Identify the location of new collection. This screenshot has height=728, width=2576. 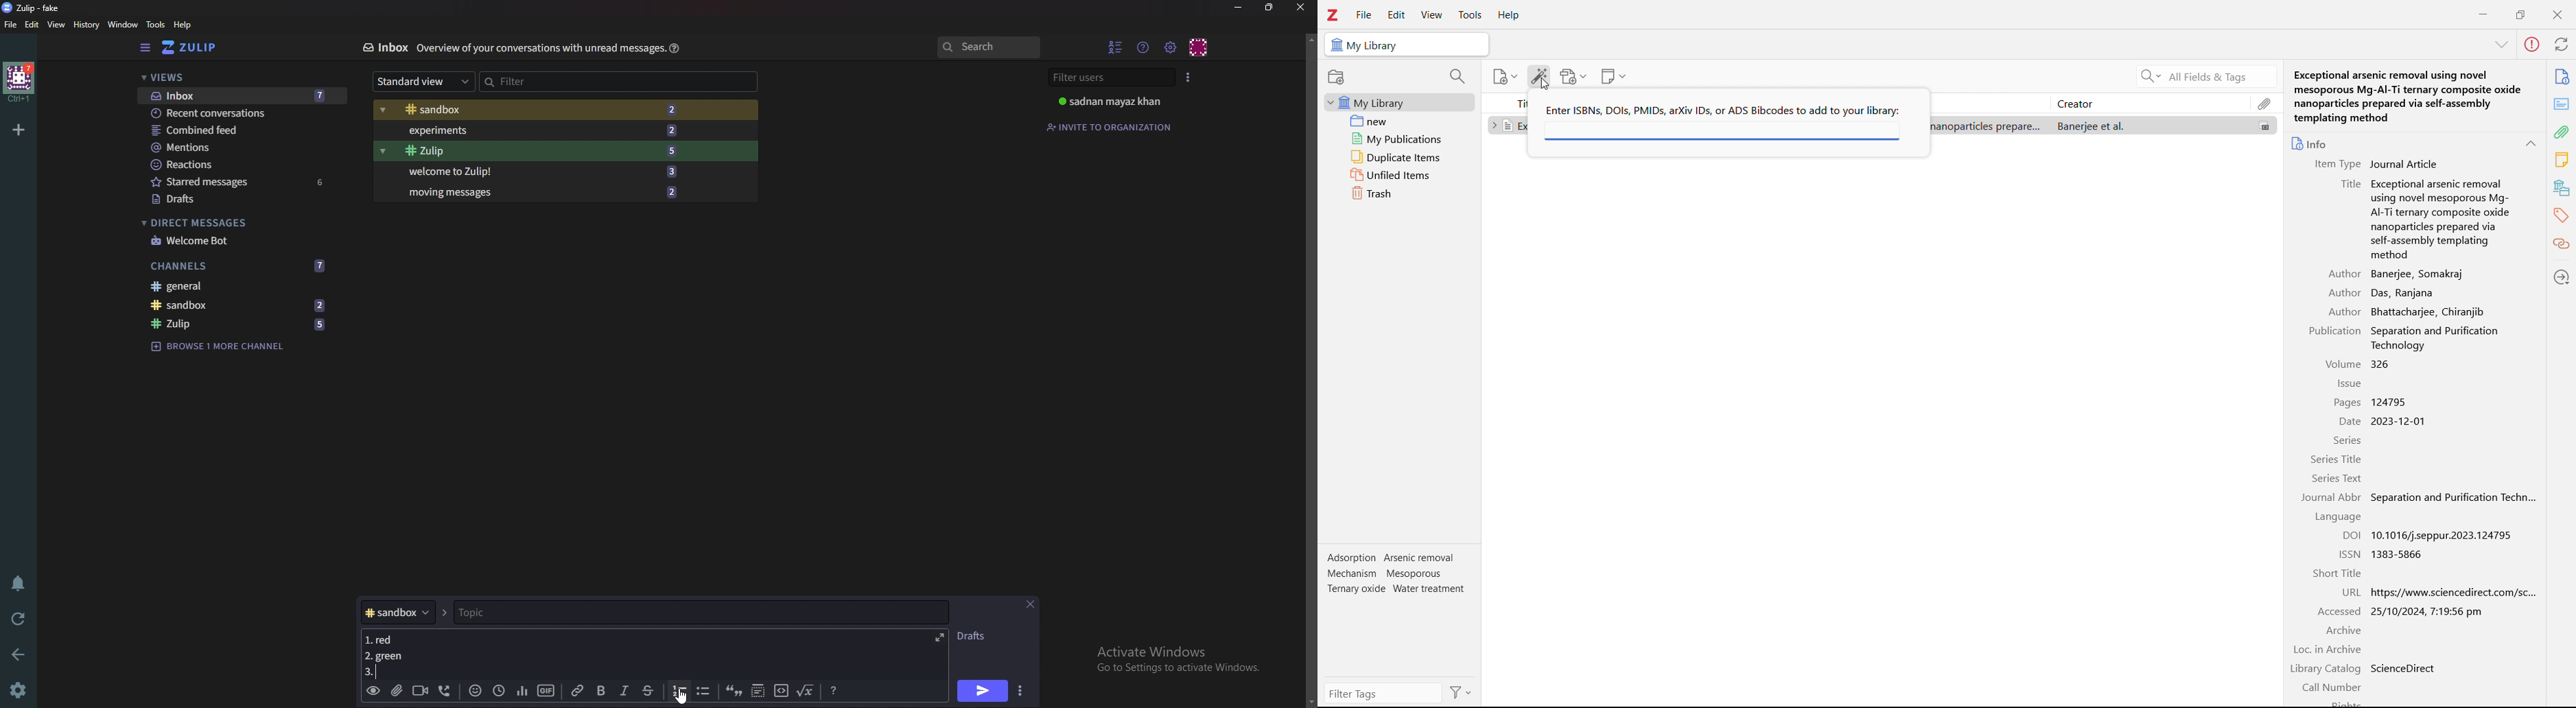
(1336, 77).